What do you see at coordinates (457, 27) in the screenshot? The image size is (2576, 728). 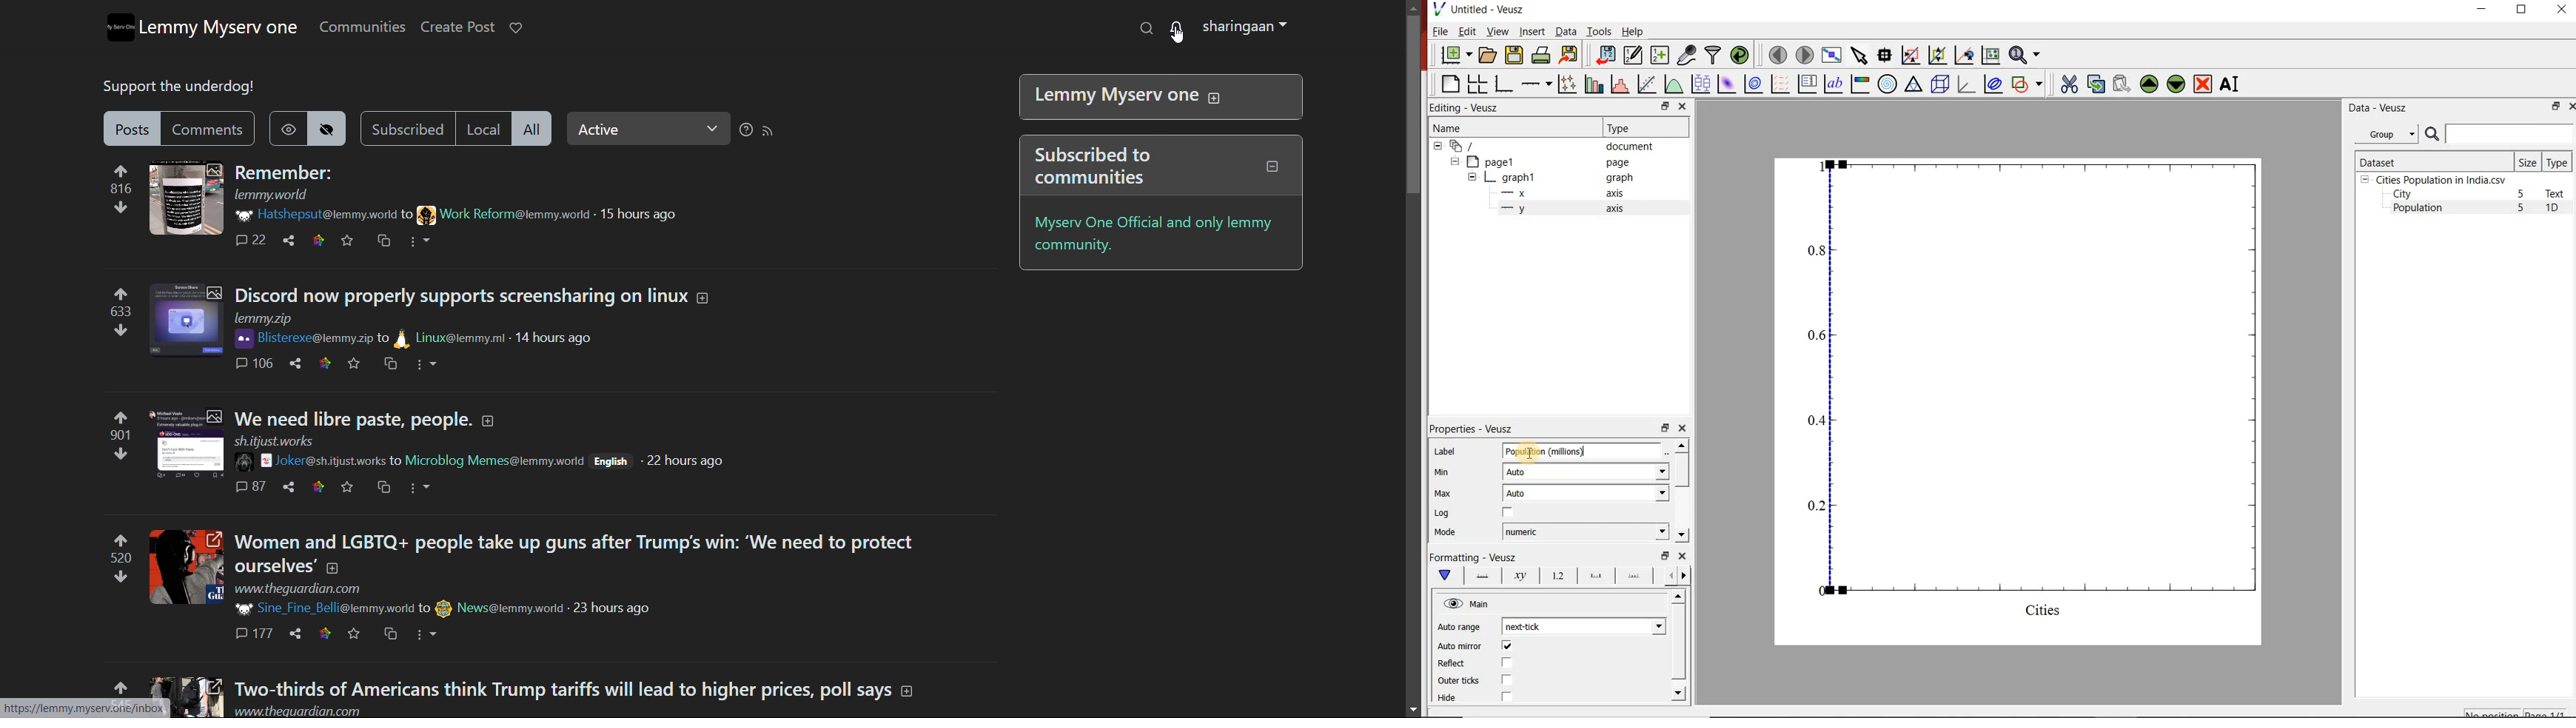 I see `create post` at bounding box center [457, 27].